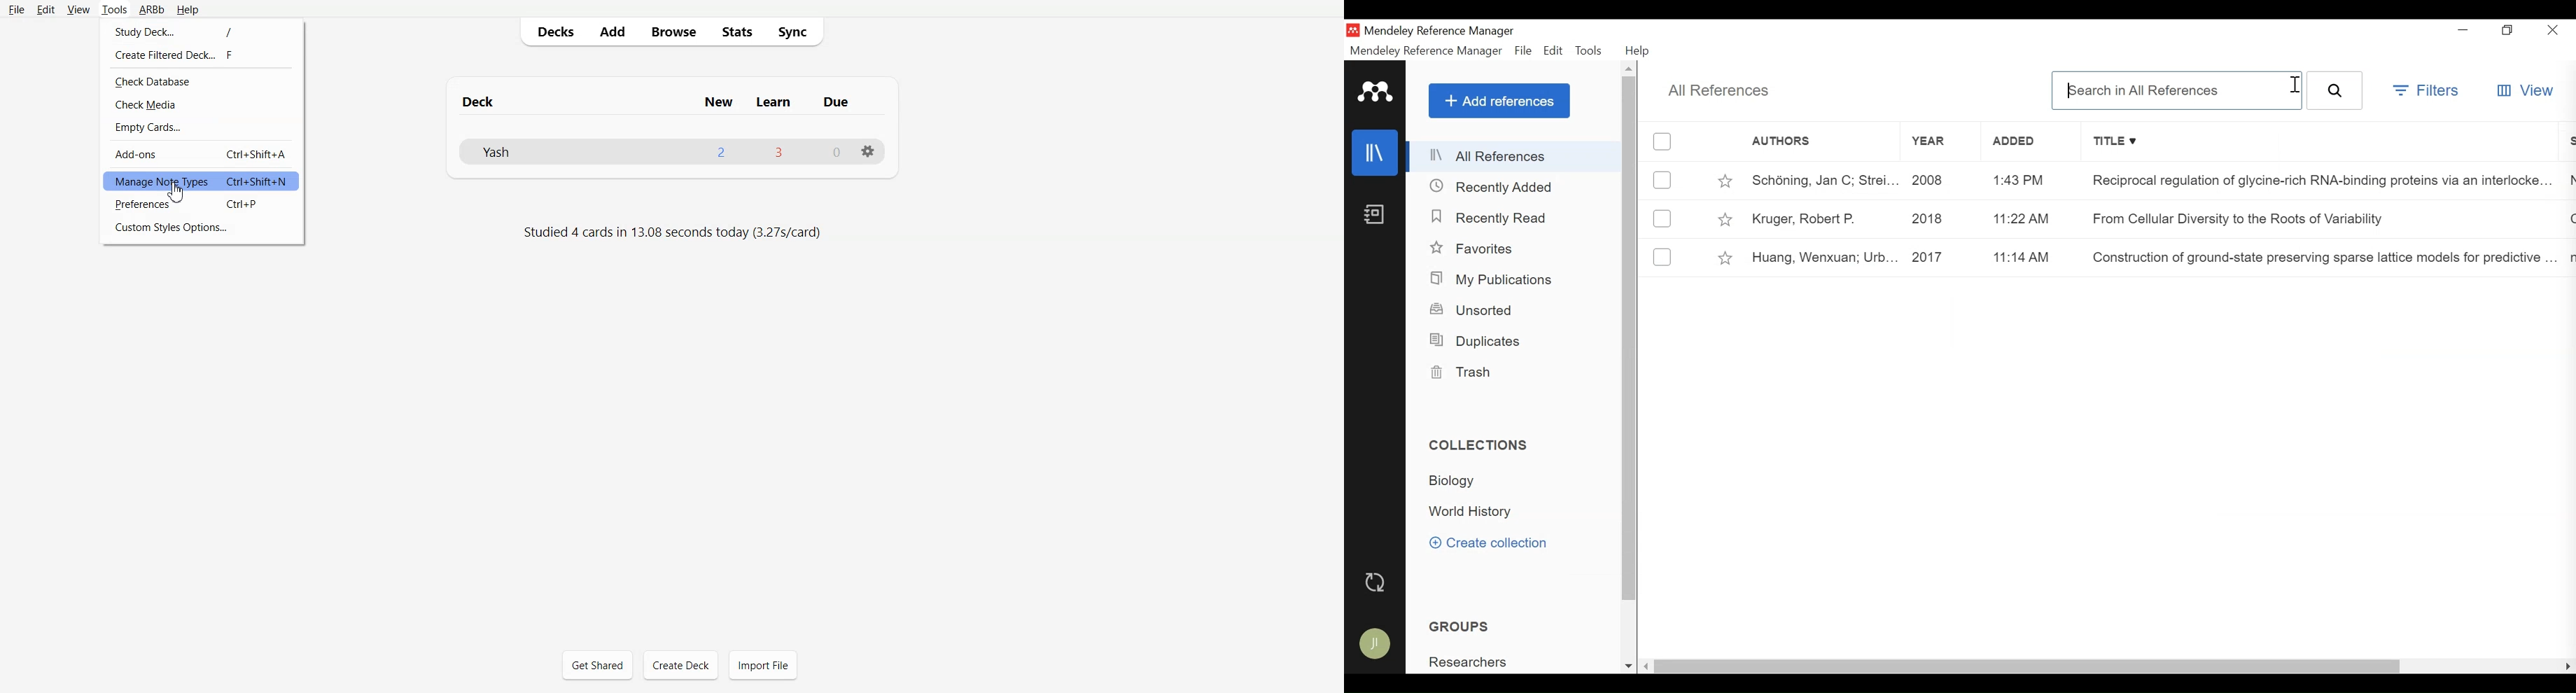  I want to click on Manage Note Types, so click(202, 181).